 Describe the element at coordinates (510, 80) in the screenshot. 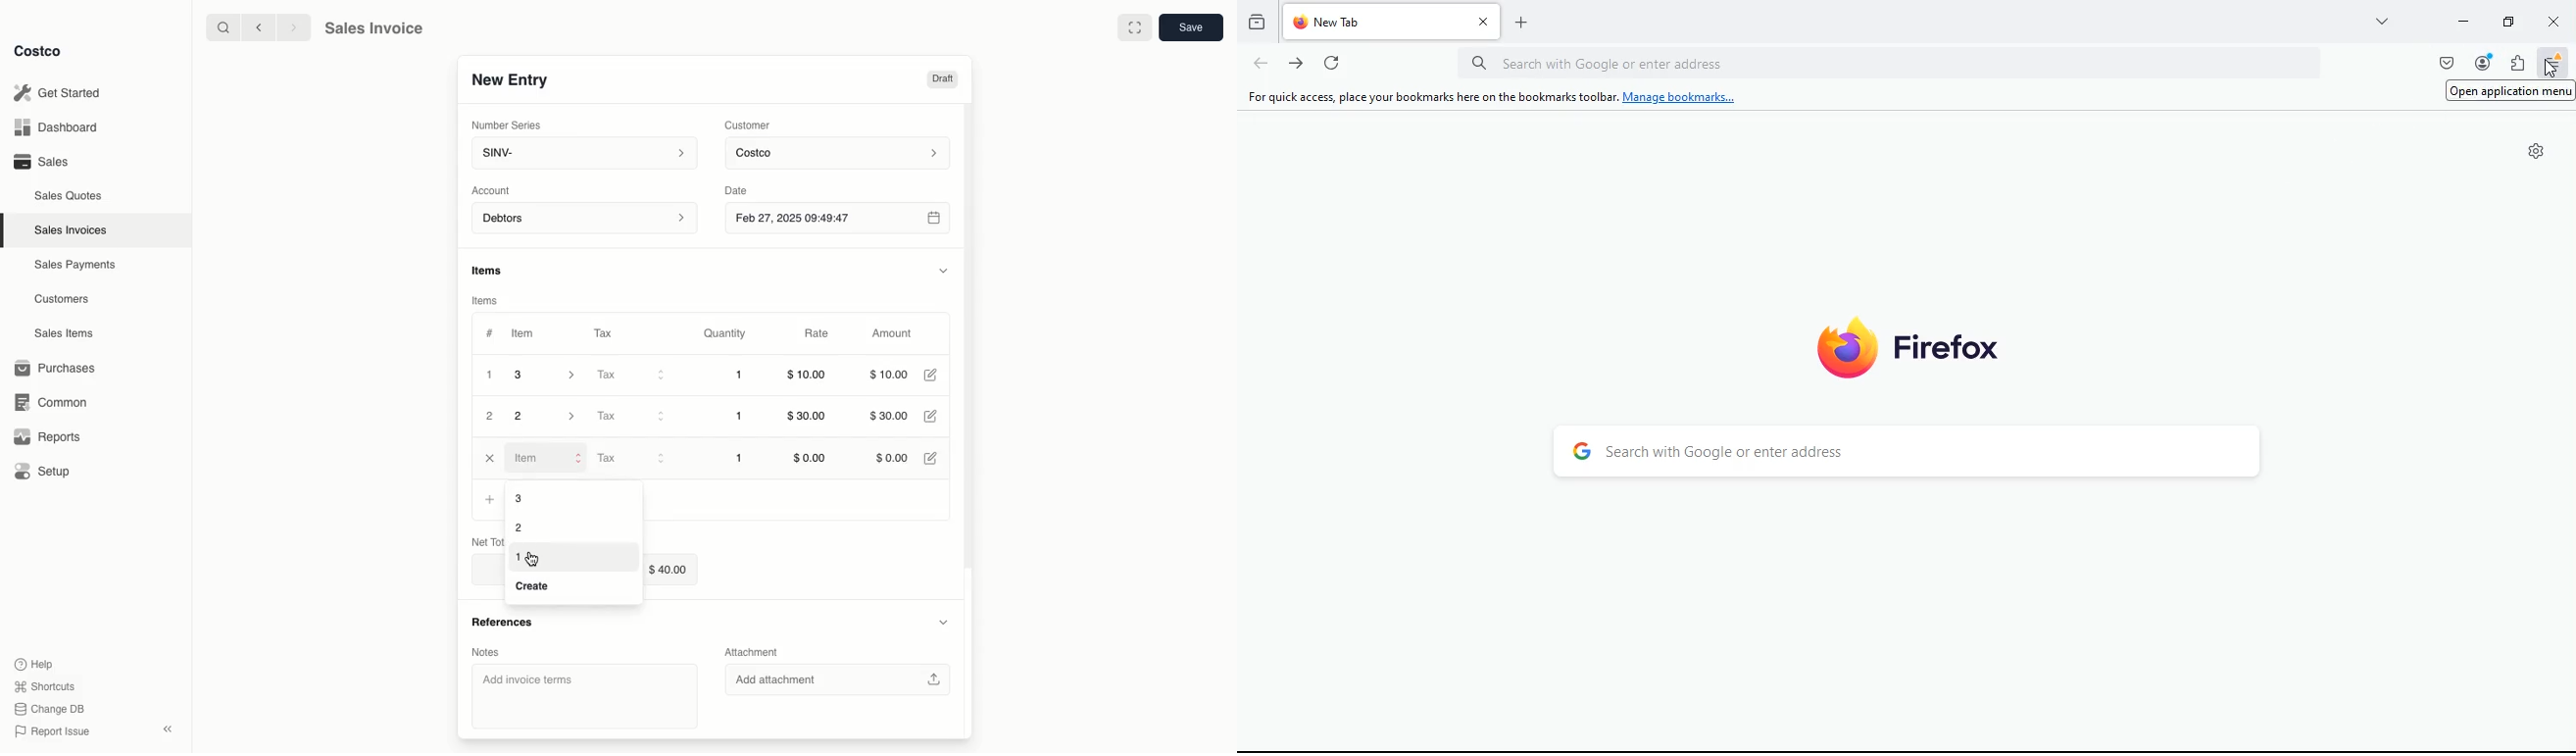

I see `New Entry` at that location.